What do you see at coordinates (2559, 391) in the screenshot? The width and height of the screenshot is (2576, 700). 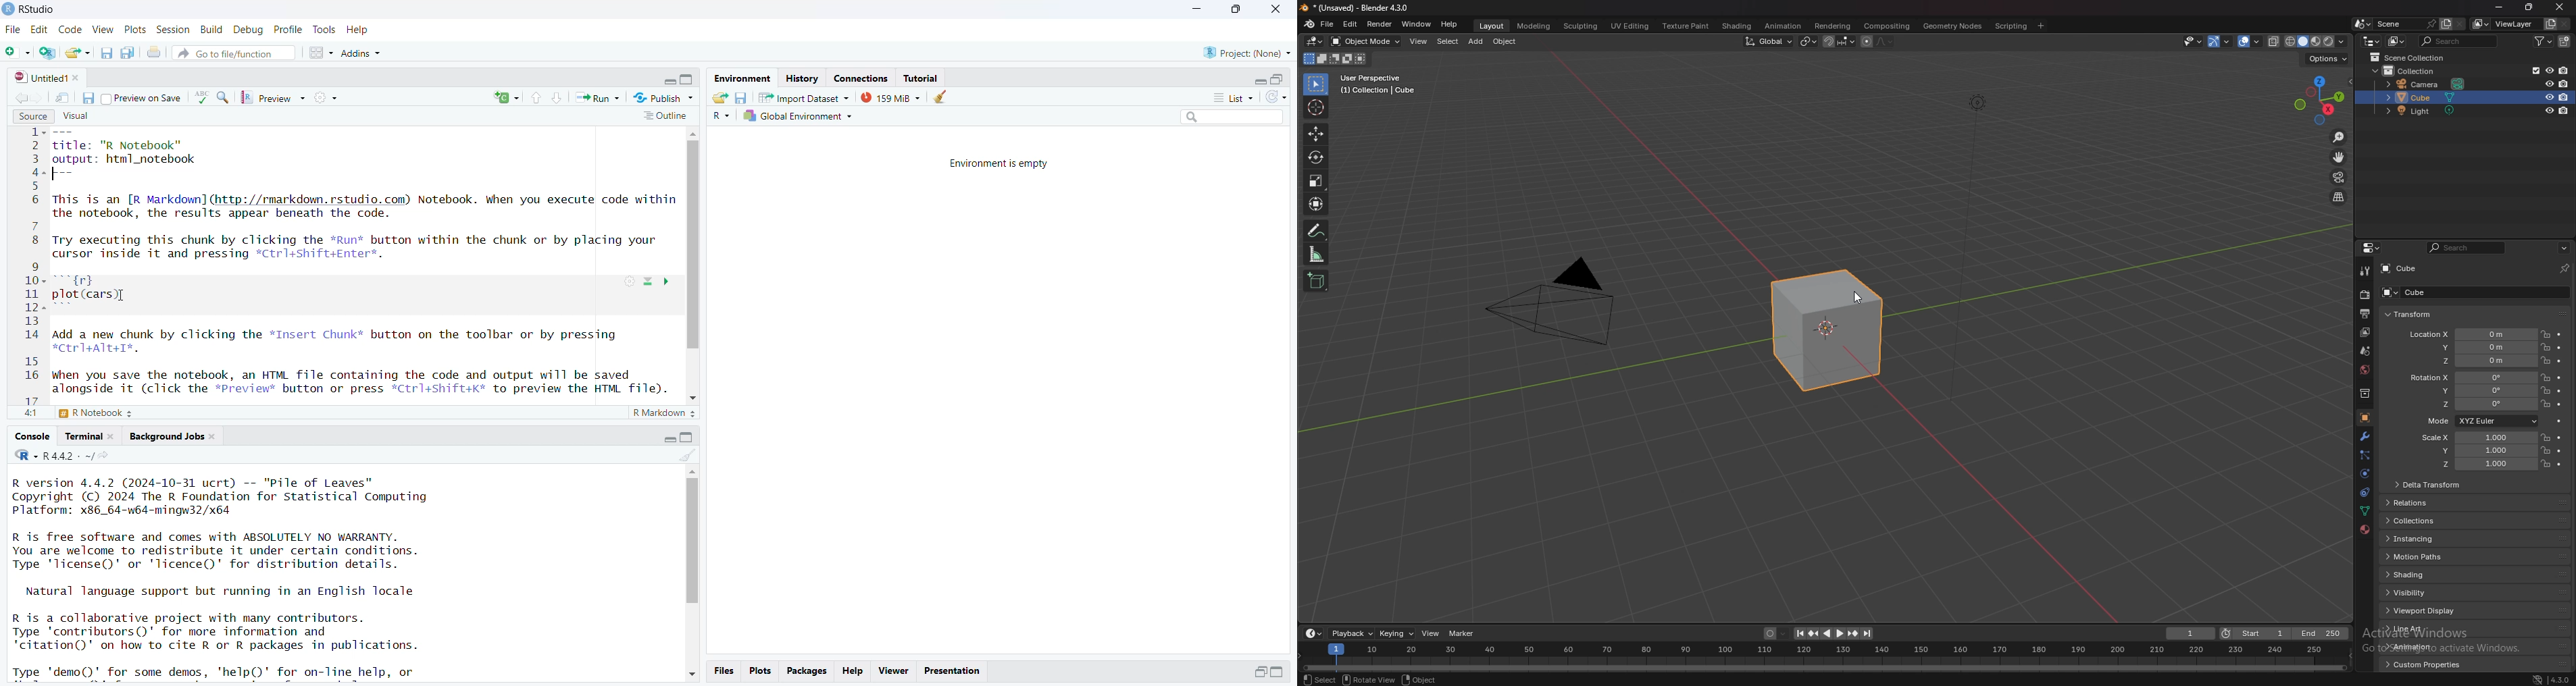 I see `animate property` at bounding box center [2559, 391].